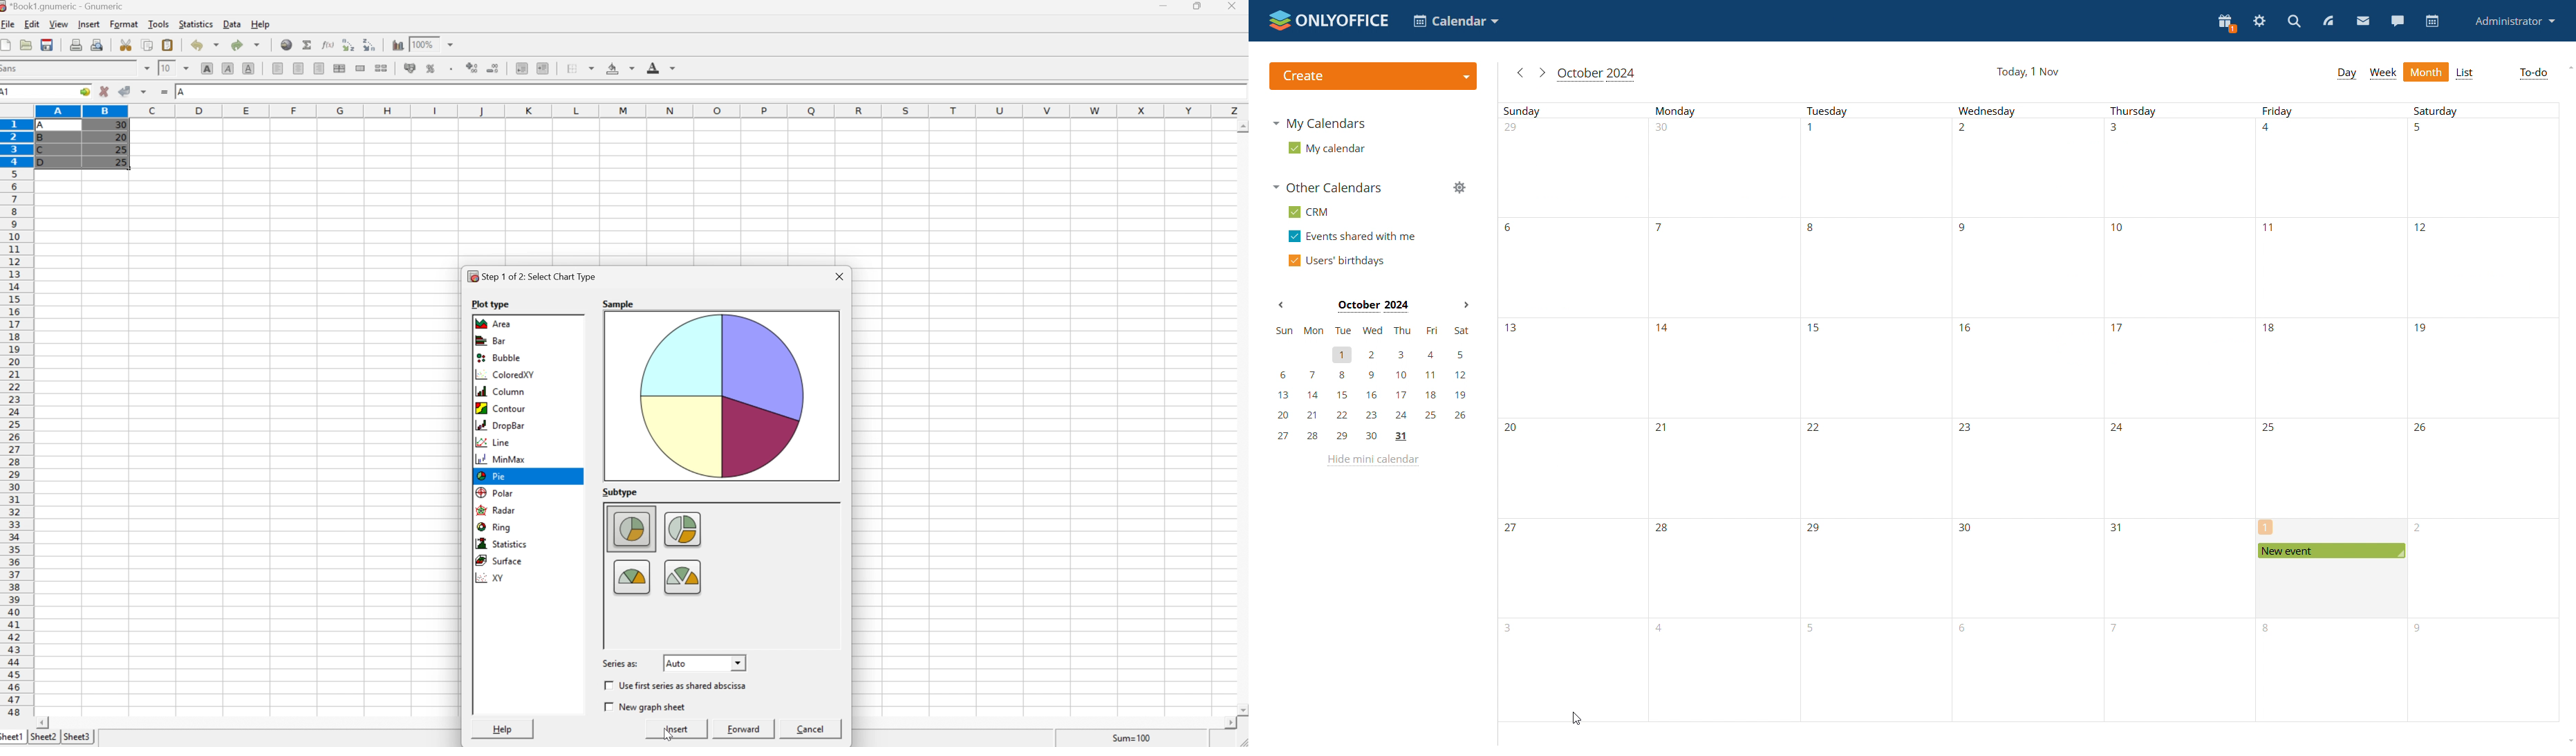 This screenshot has height=756, width=2576. I want to click on Set the format of the selected cells to include a thousands separator, so click(450, 69).